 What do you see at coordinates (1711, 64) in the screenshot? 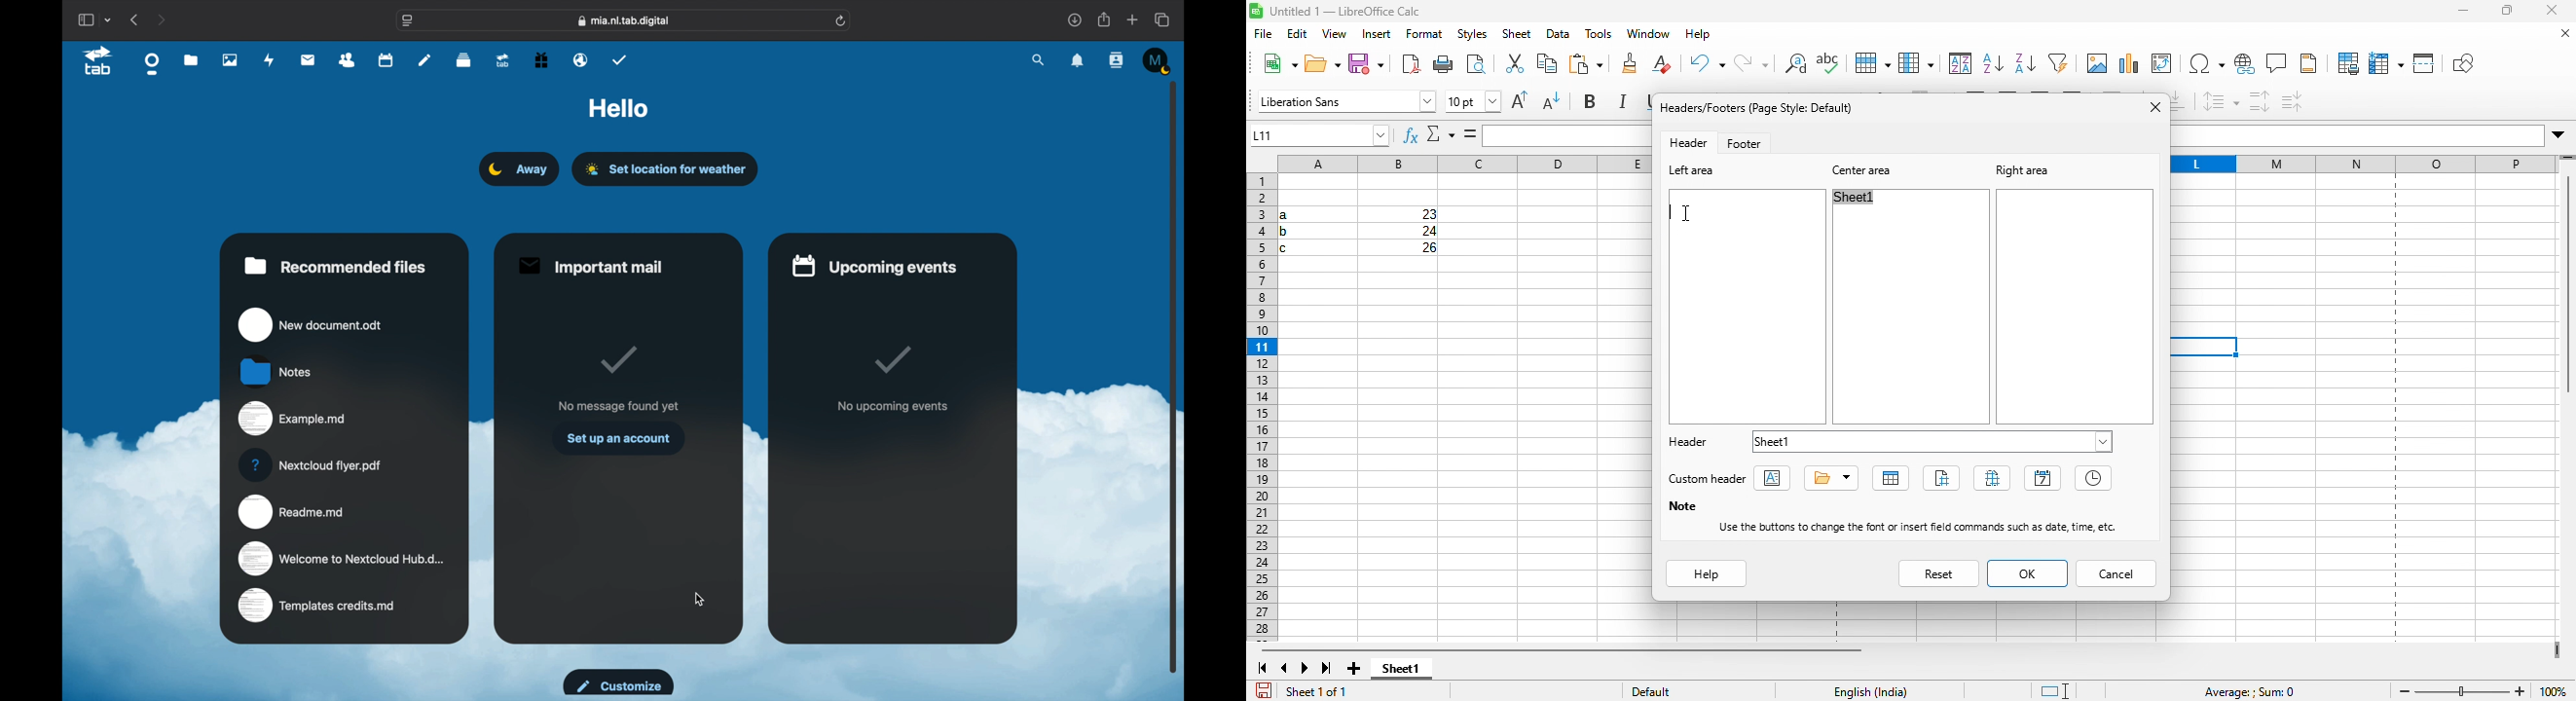
I see `redo` at bounding box center [1711, 64].